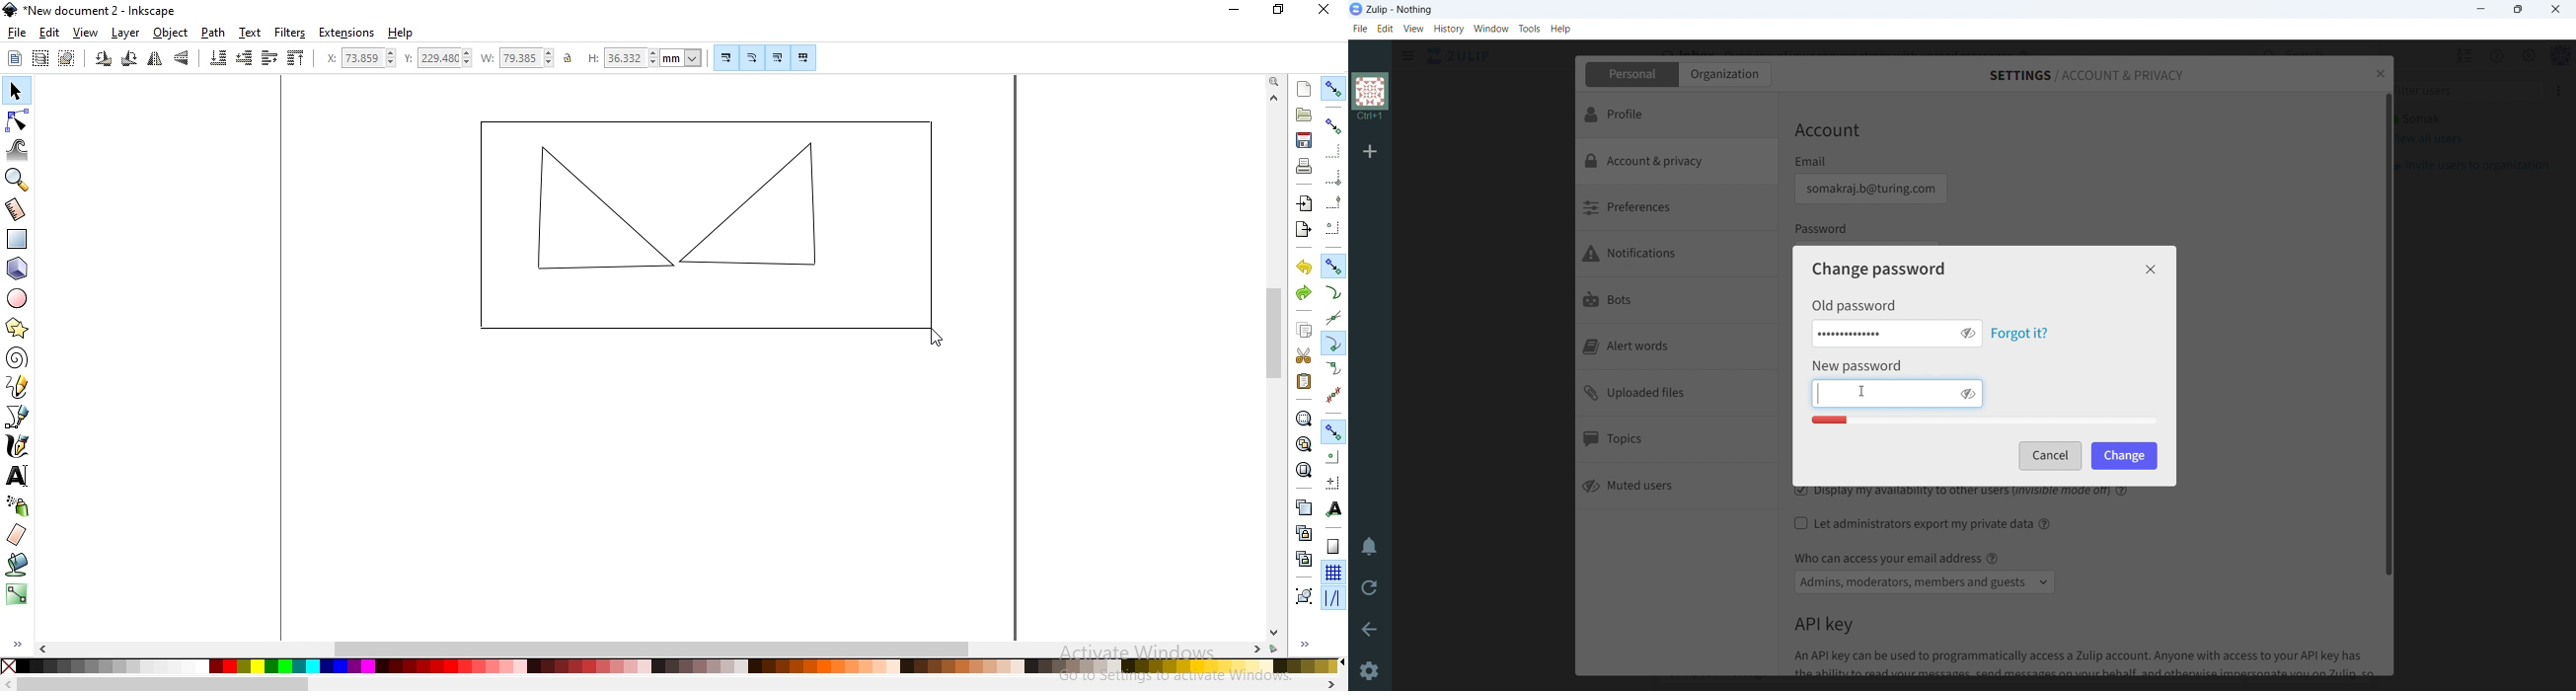 Image resolution: width=2576 pixels, height=700 pixels. I want to click on vertical coordinate of selection, so click(436, 58).